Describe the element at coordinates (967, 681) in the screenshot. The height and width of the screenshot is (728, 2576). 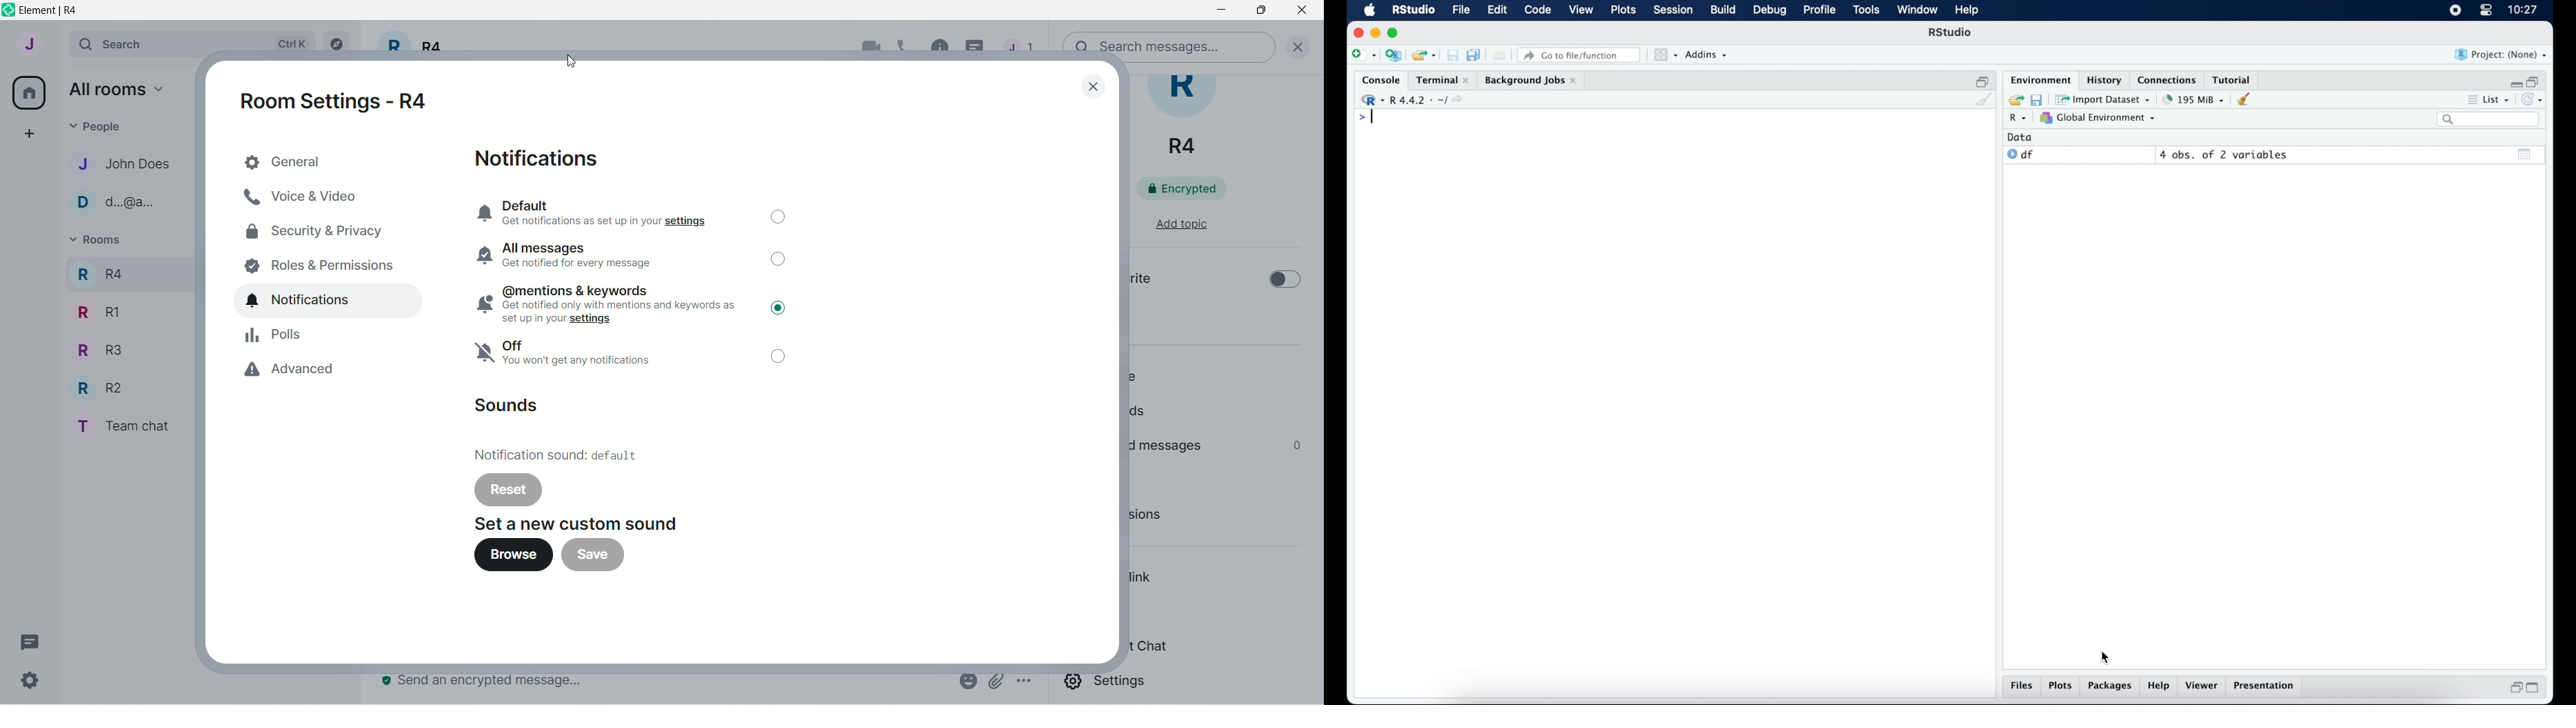
I see `emoji` at that location.